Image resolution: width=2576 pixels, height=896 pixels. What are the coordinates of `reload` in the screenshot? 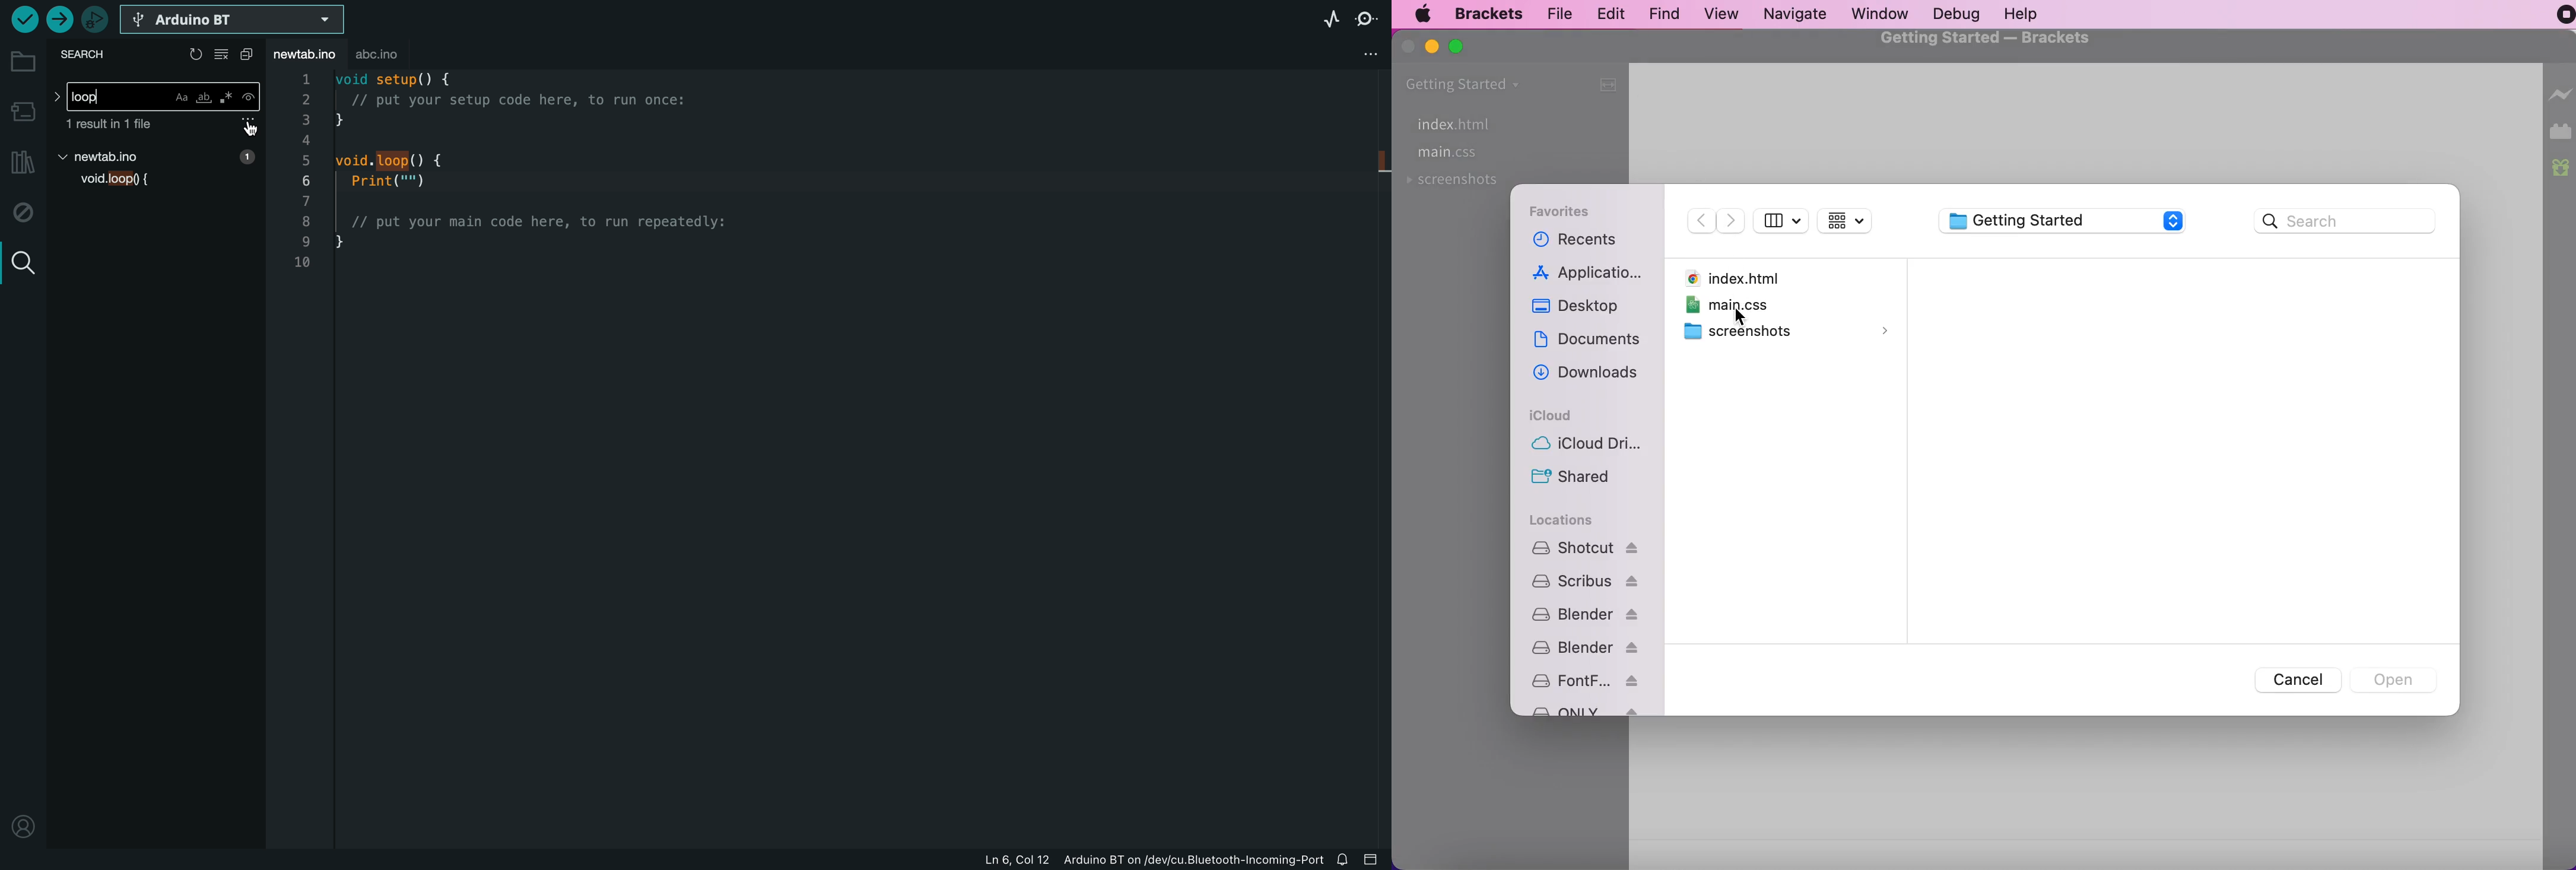 It's located at (196, 54).